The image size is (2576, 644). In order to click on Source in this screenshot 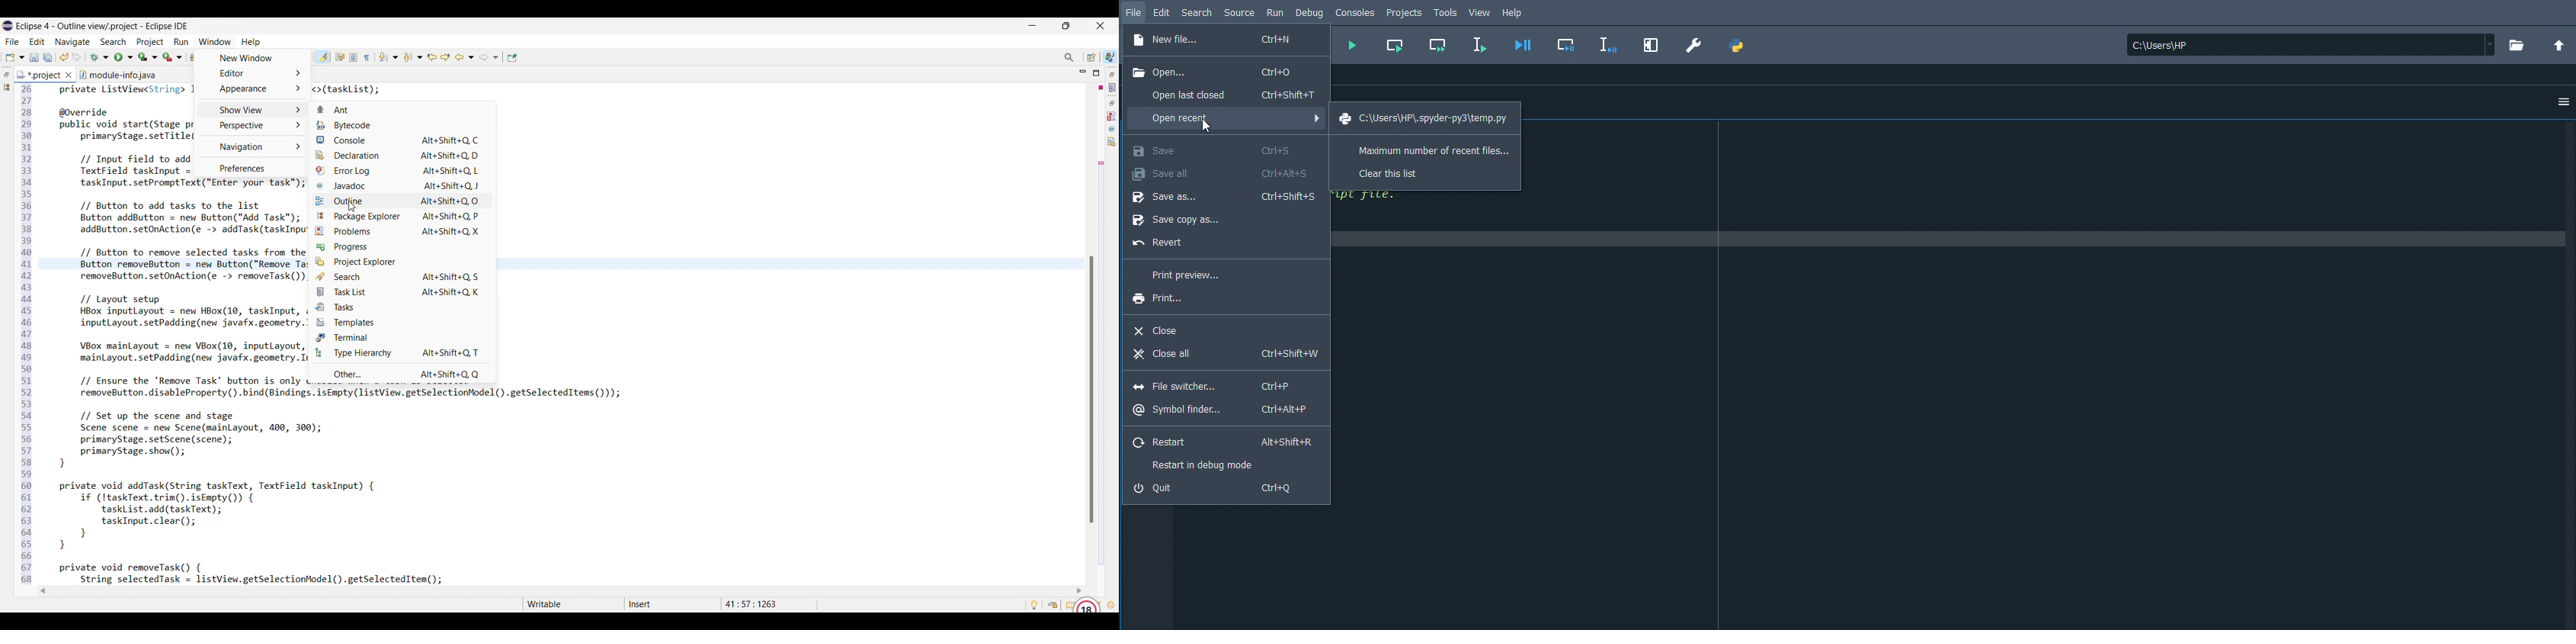, I will do `click(1238, 13)`.